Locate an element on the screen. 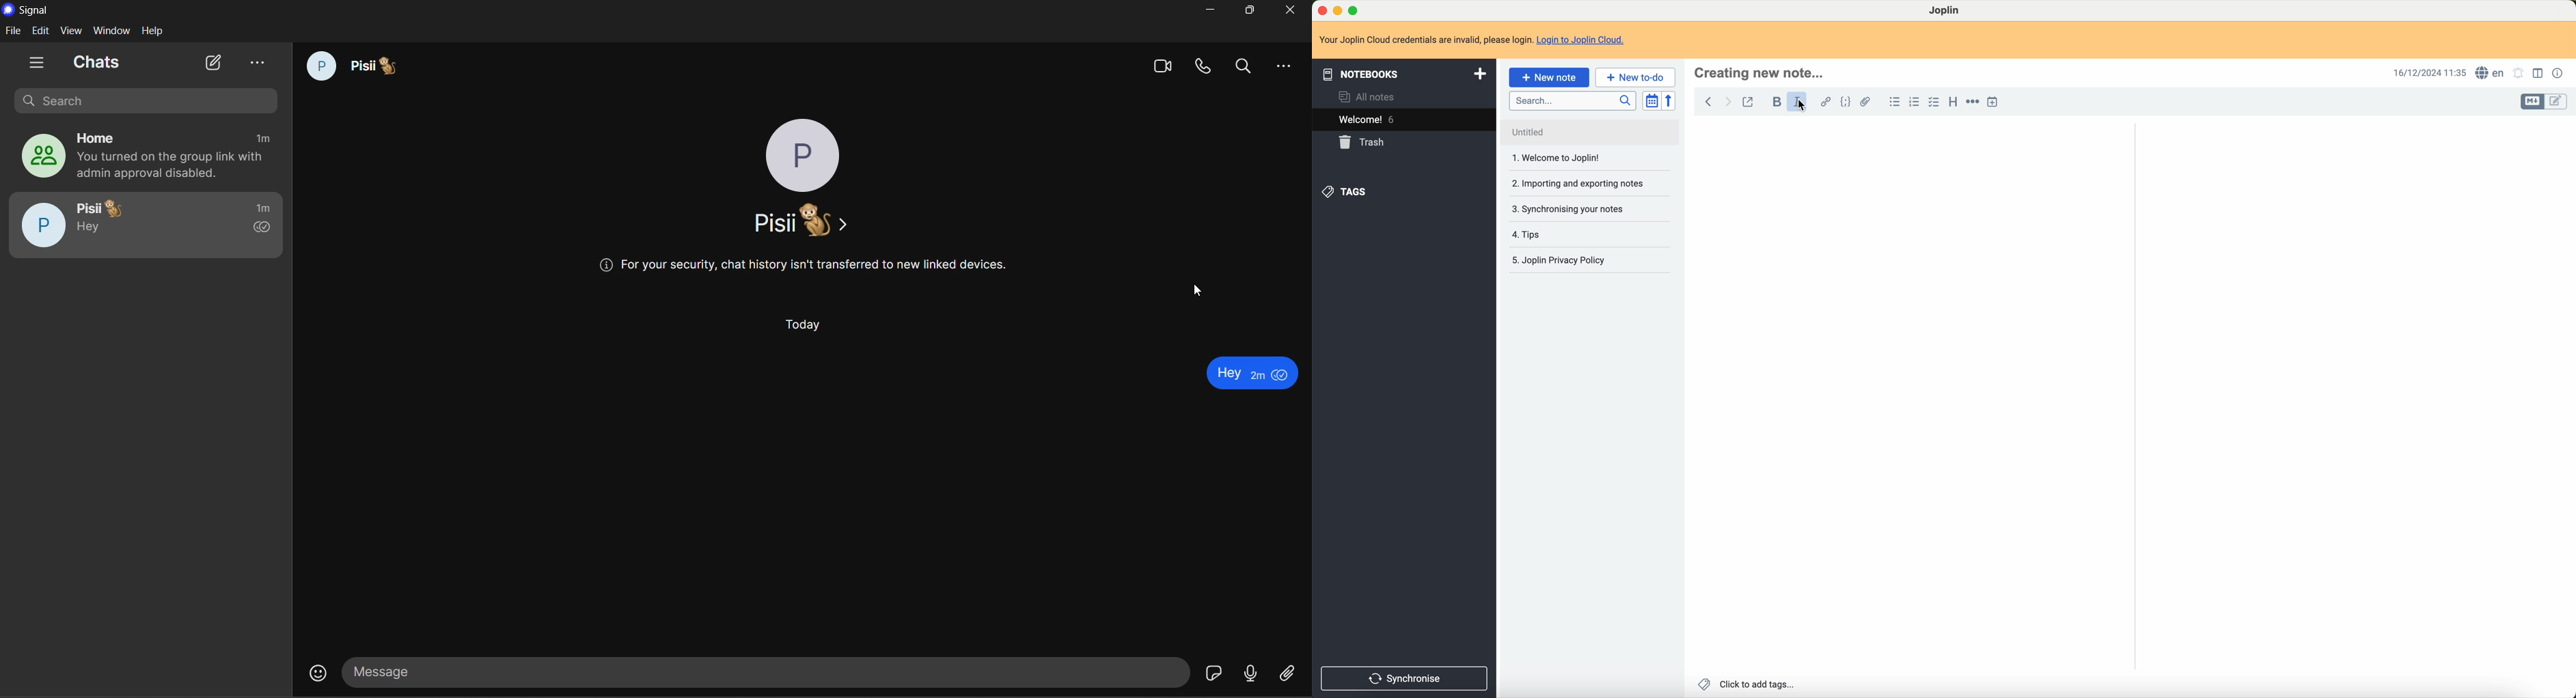 The image size is (2576, 700). hyperlink is located at coordinates (1824, 101).